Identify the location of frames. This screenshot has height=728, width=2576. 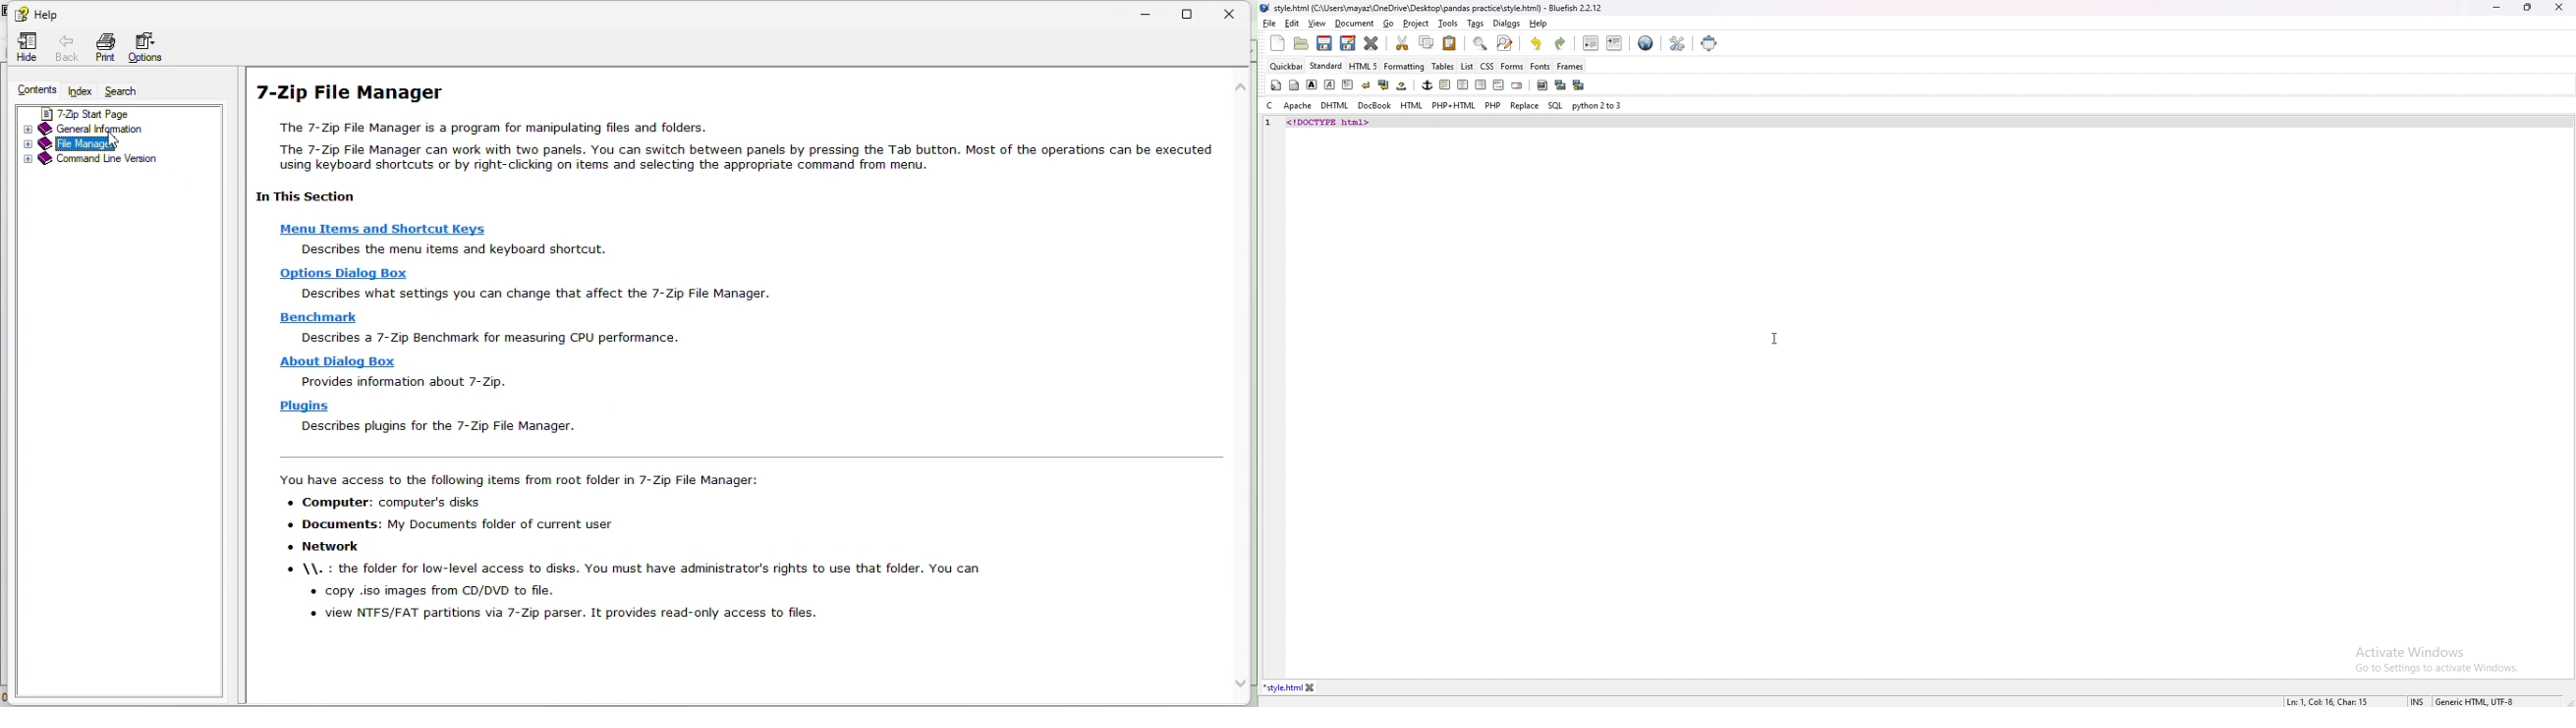
(1570, 67).